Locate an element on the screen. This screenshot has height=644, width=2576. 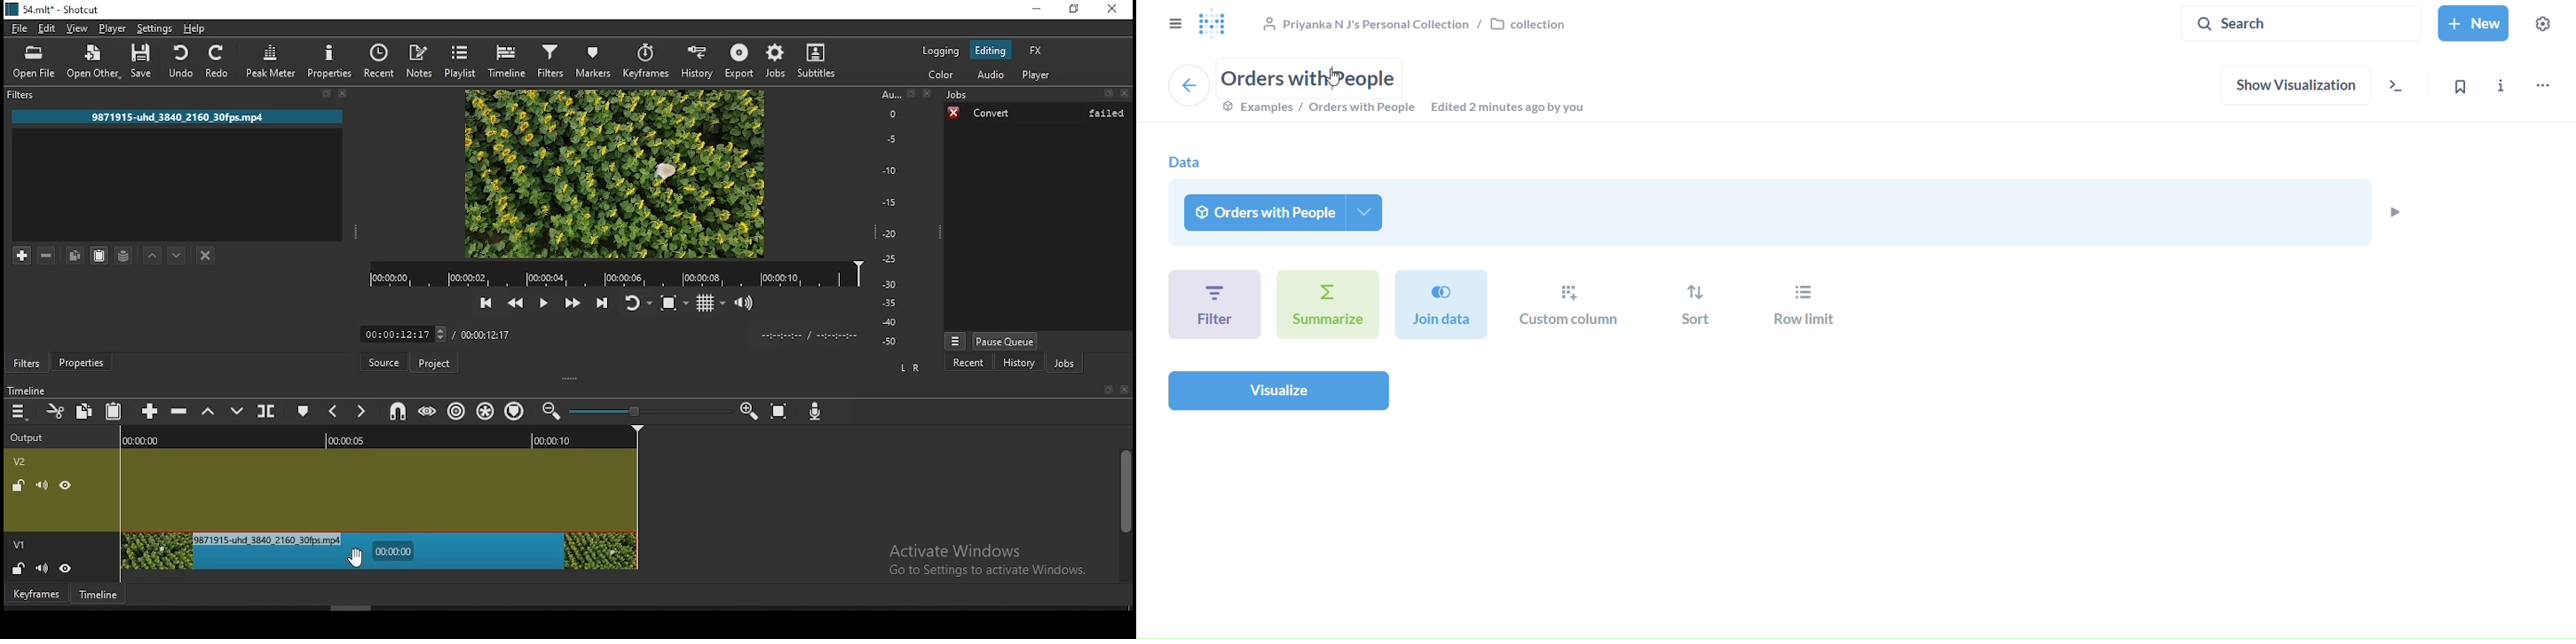
deselect filter is located at coordinates (205, 256).